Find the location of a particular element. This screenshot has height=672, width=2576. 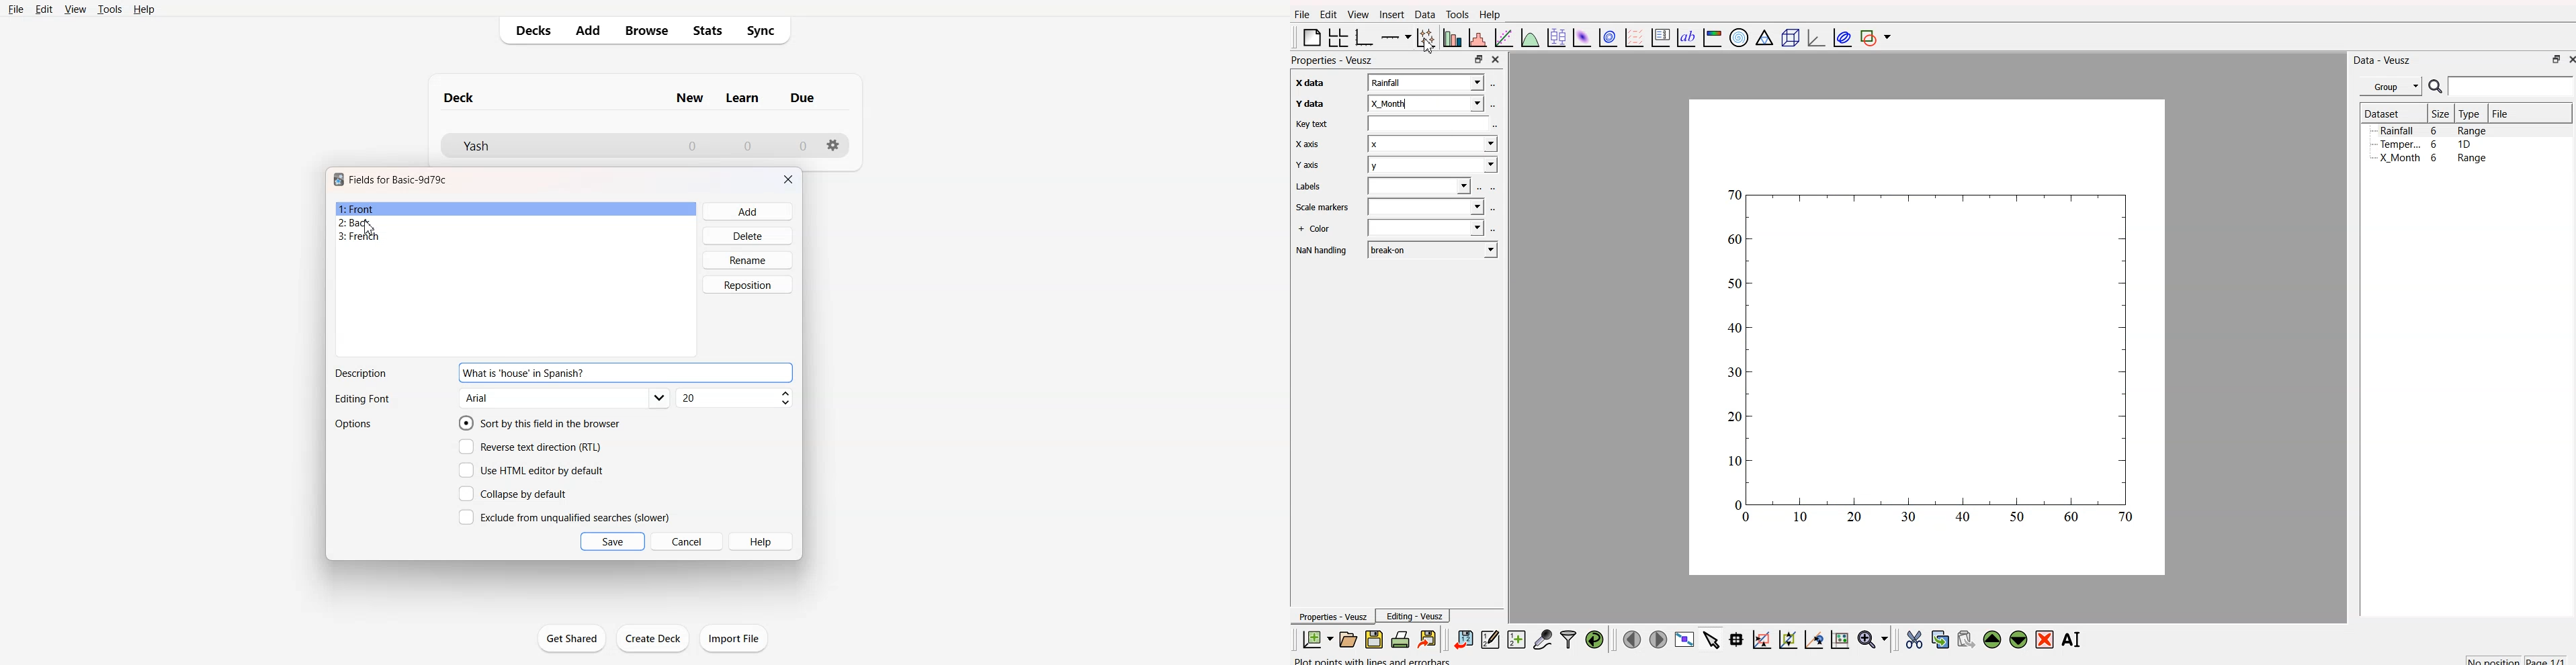

Dataset is located at coordinates (2382, 113).